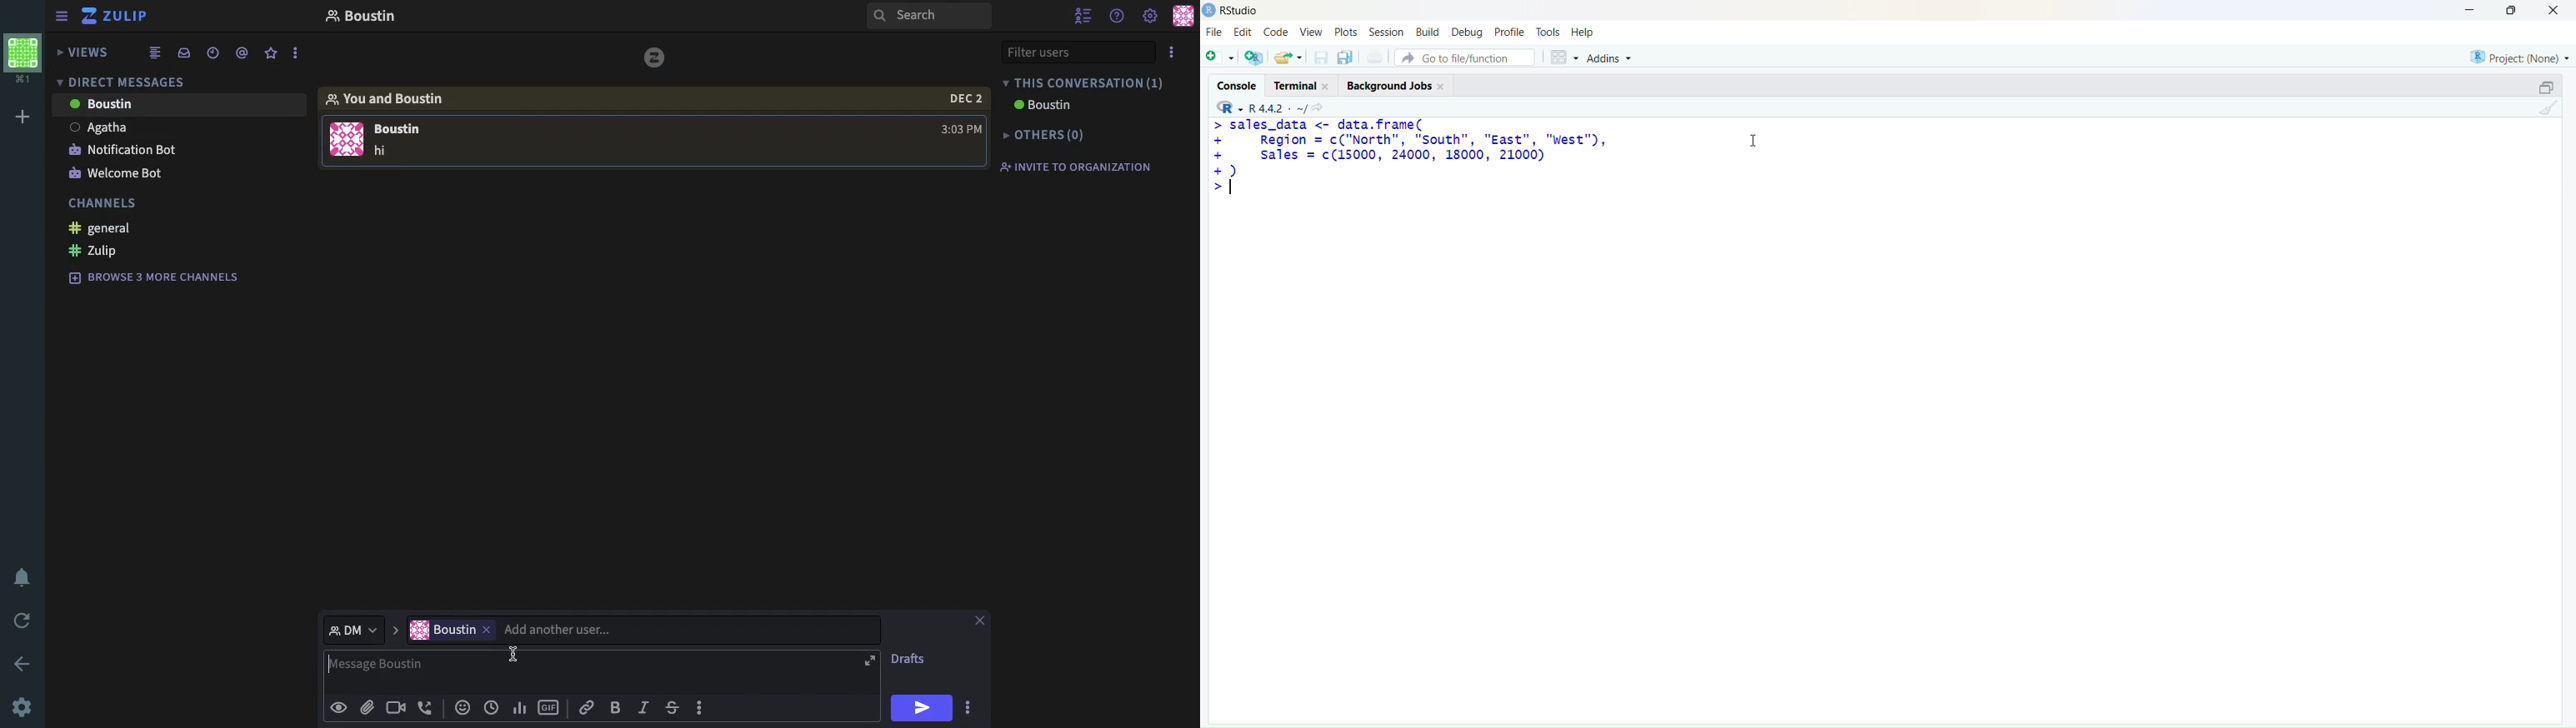 The width and height of the screenshot is (2576, 728). I want to click on Session, so click(1384, 32).